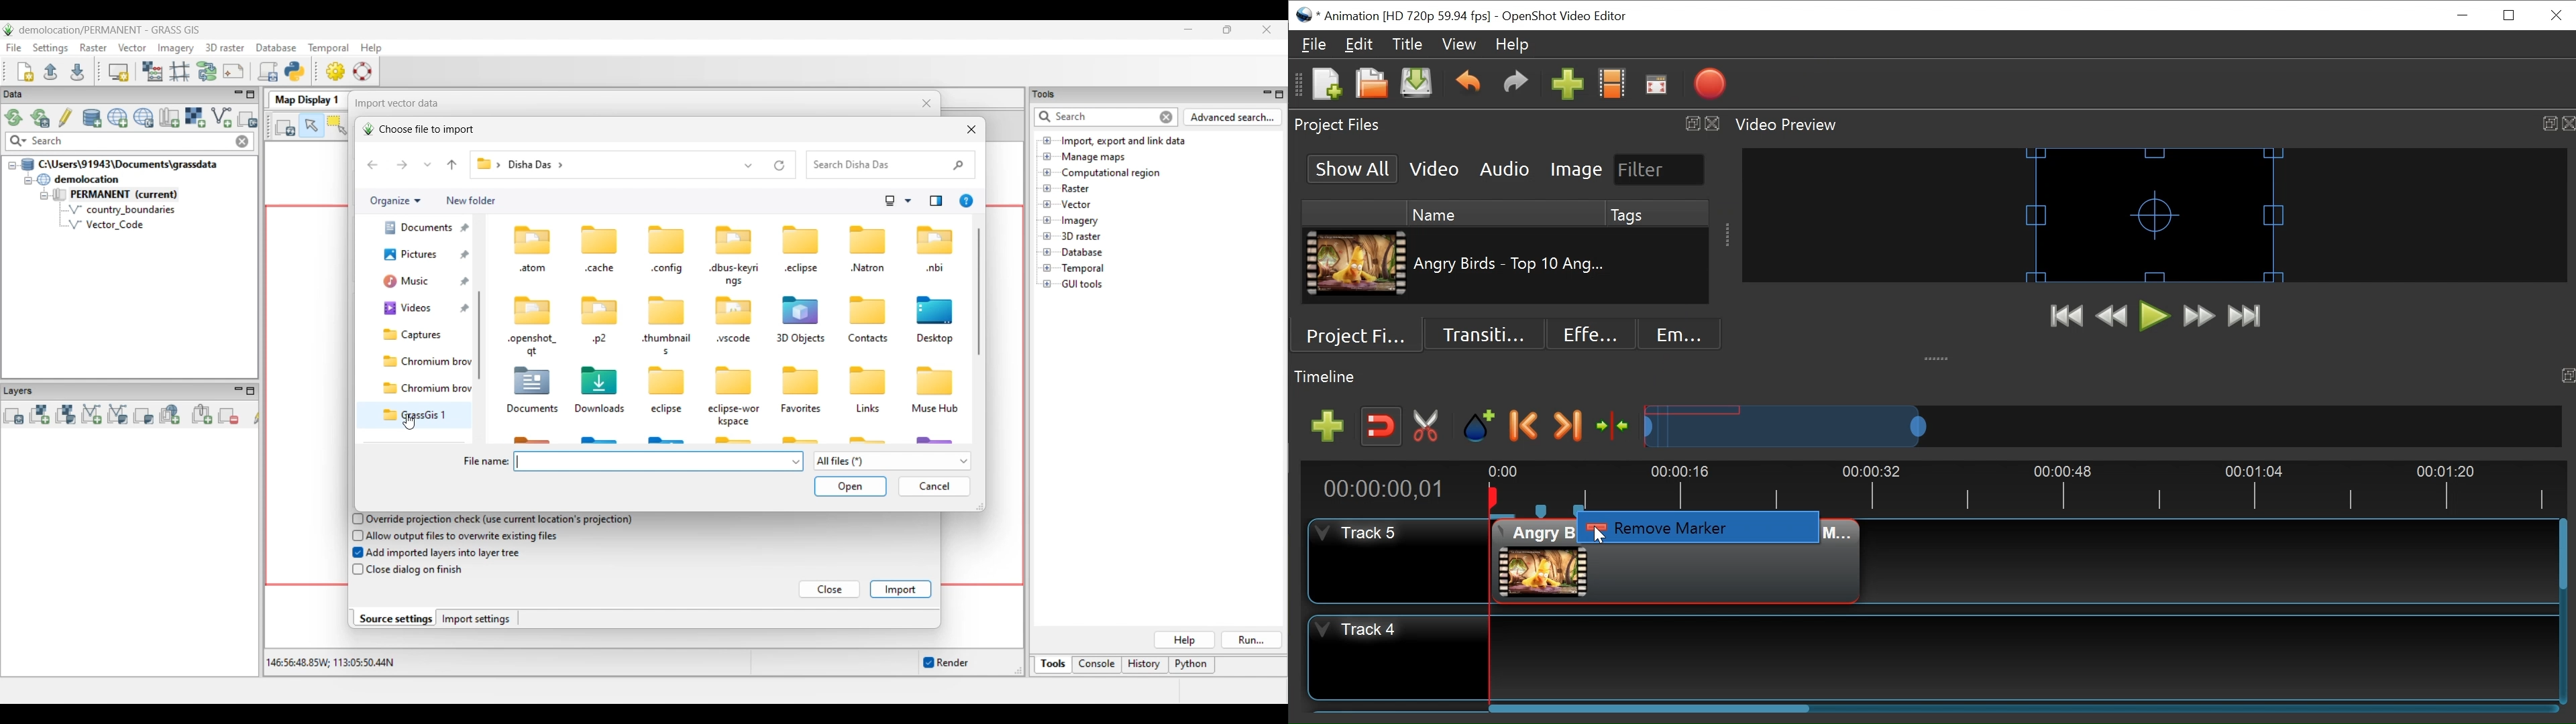  I want to click on nbi, so click(936, 269).